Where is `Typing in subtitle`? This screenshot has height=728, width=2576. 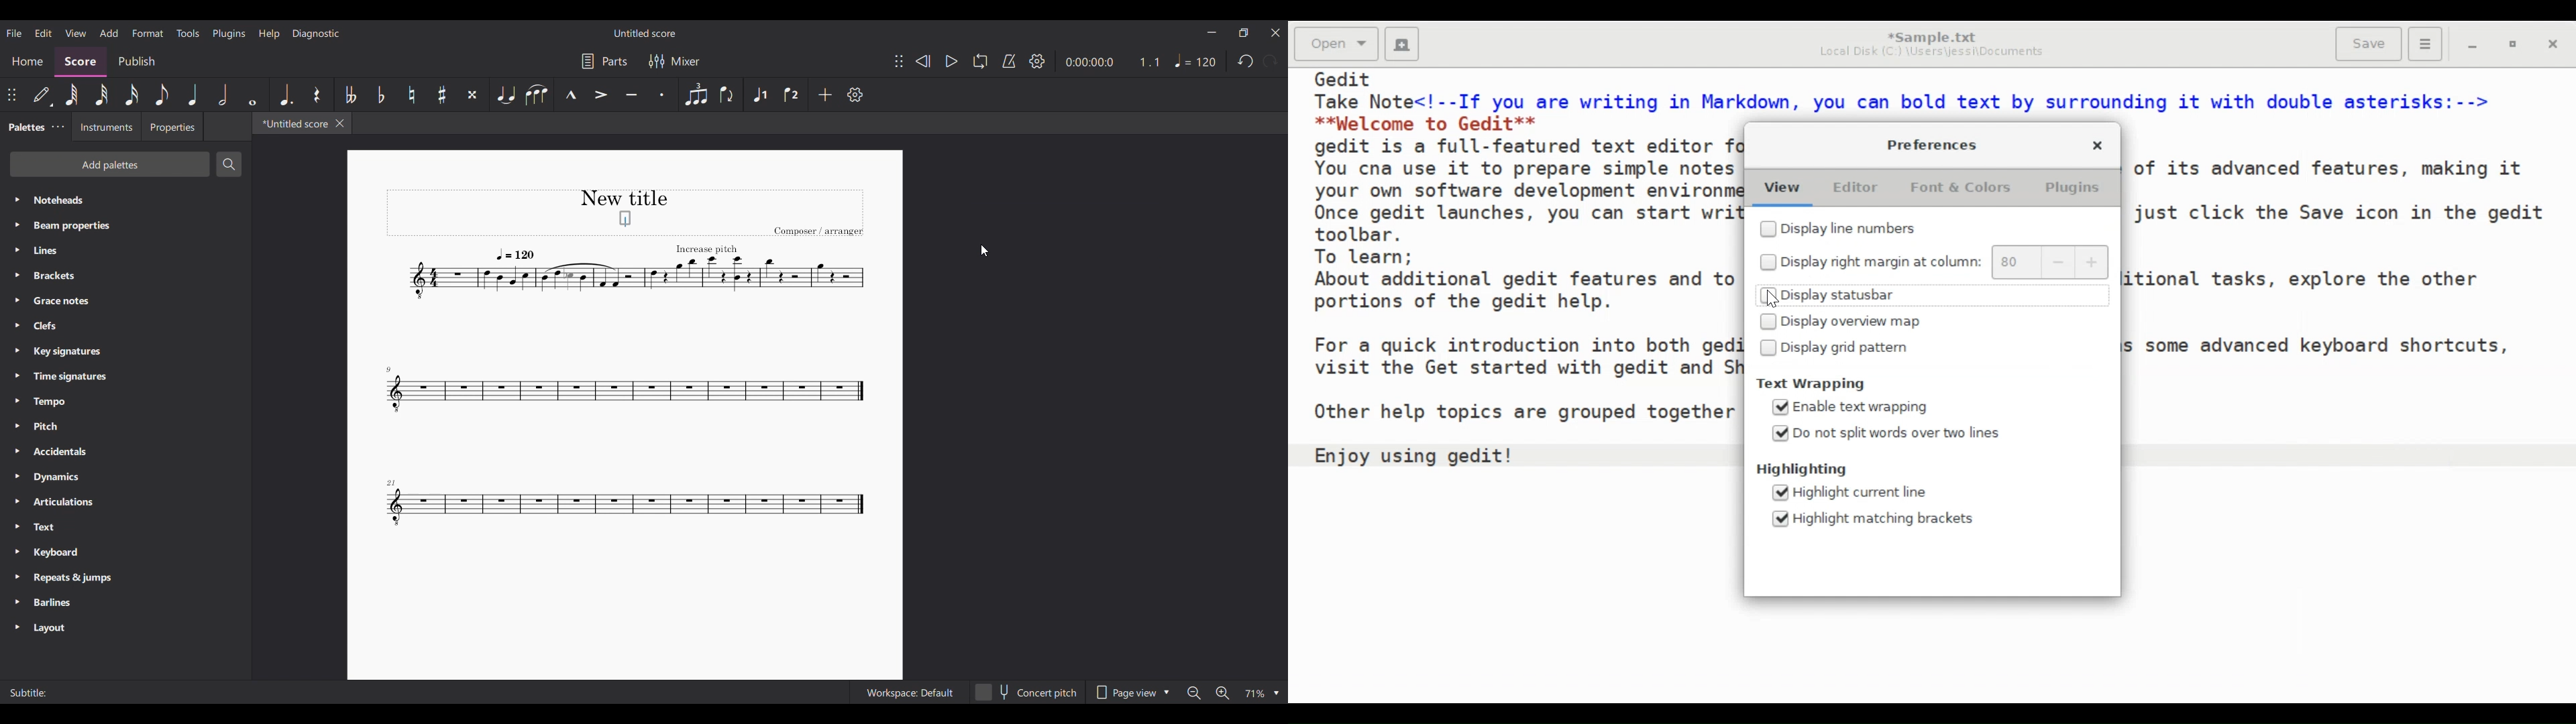
Typing in subtitle is located at coordinates (625, 219).